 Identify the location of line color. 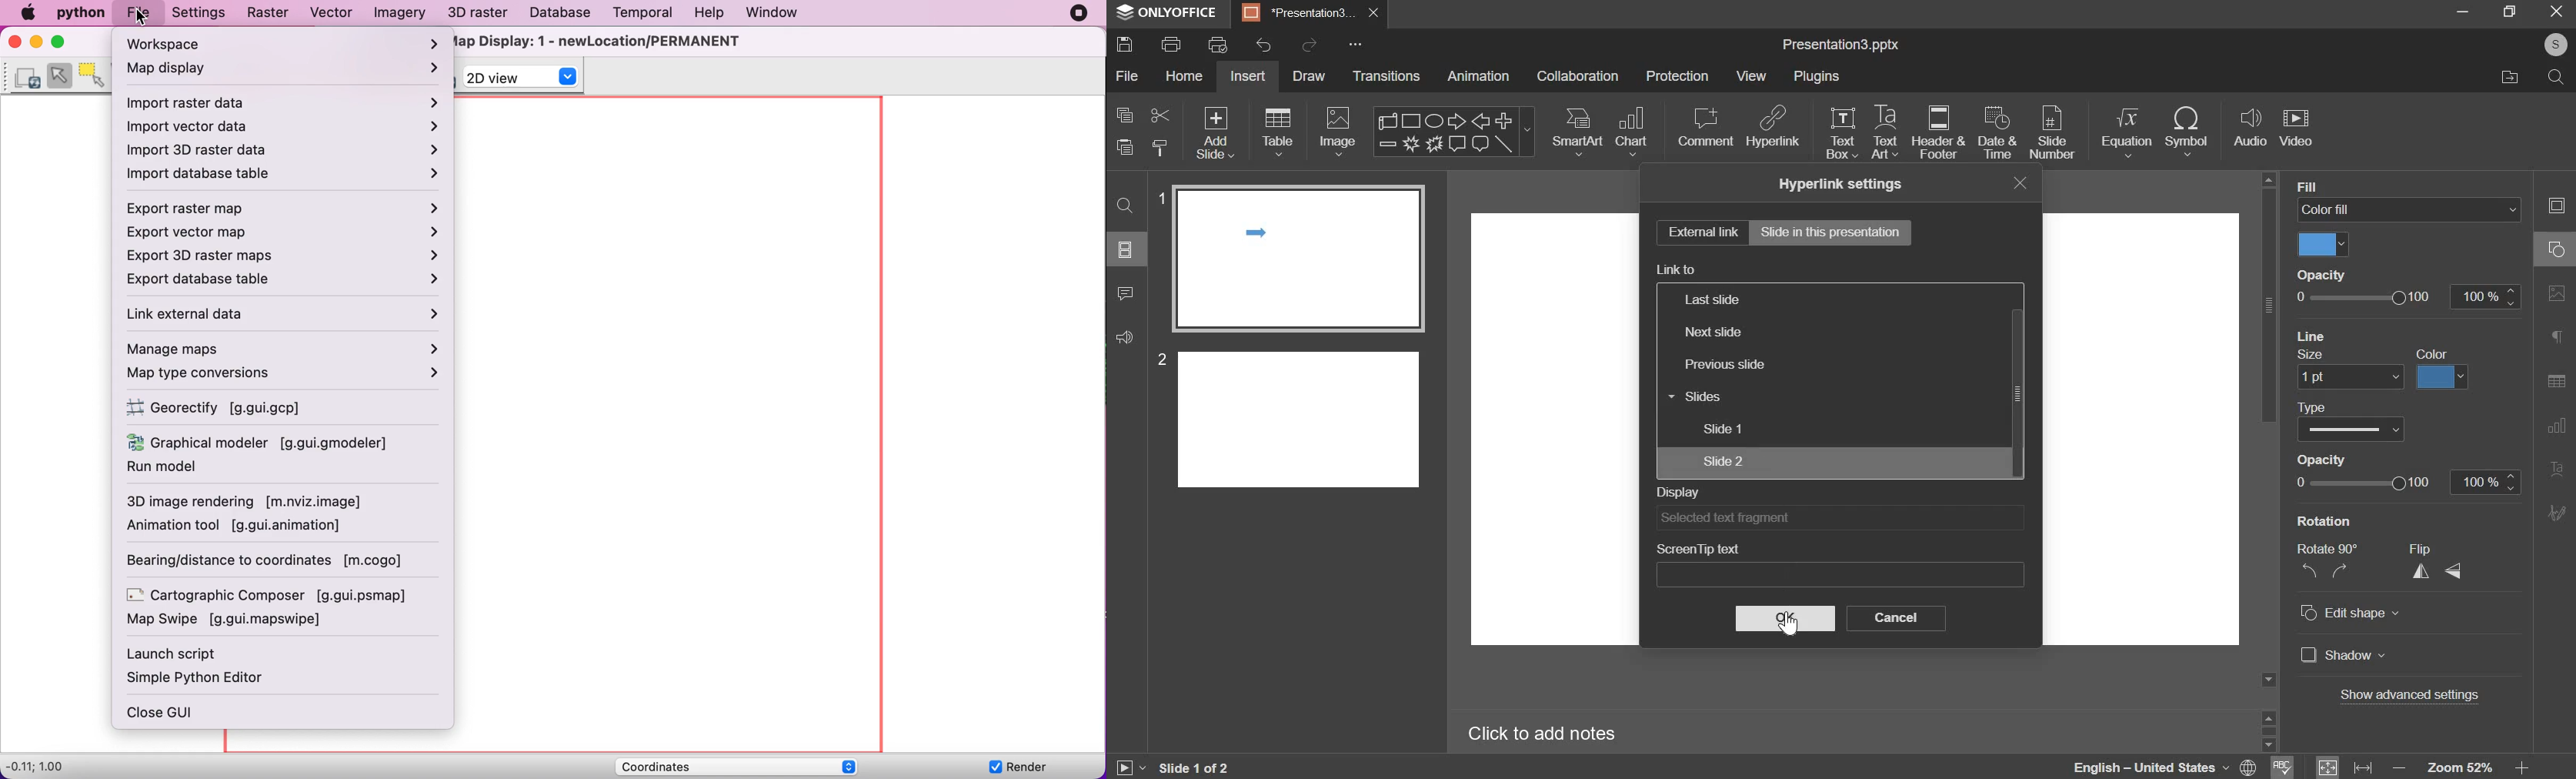
(2442, 378).